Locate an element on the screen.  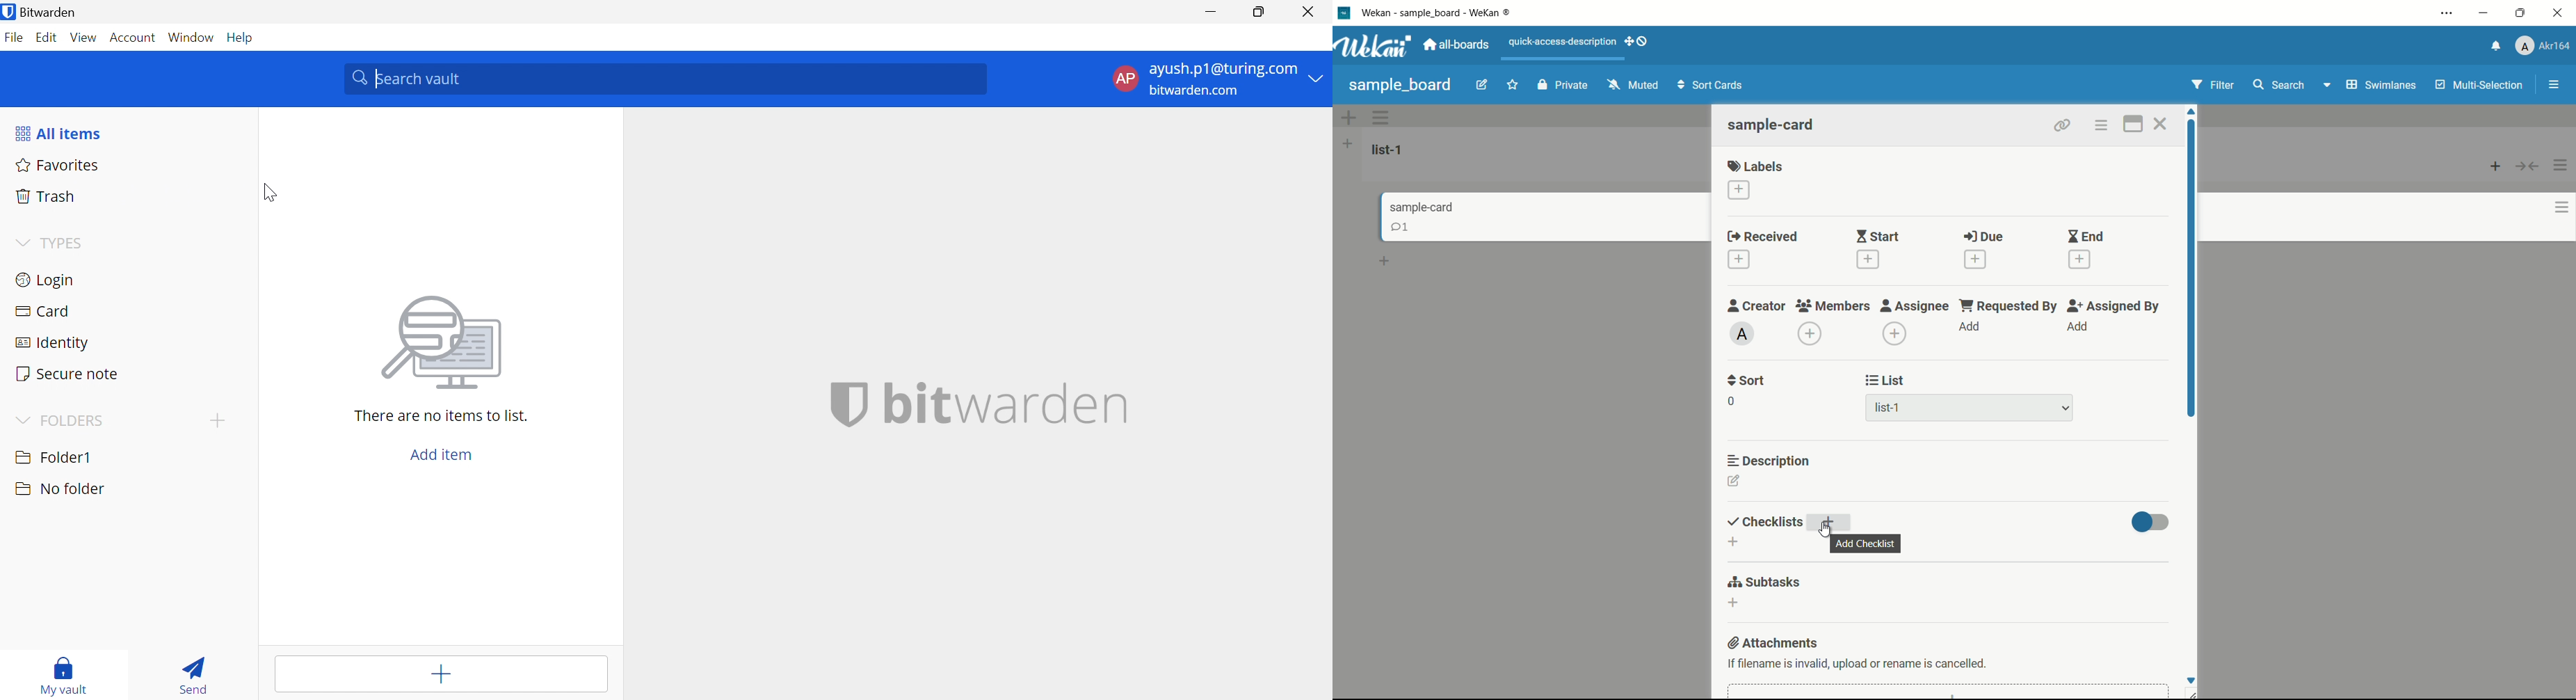
sort is located at coordinates (1746, 382).